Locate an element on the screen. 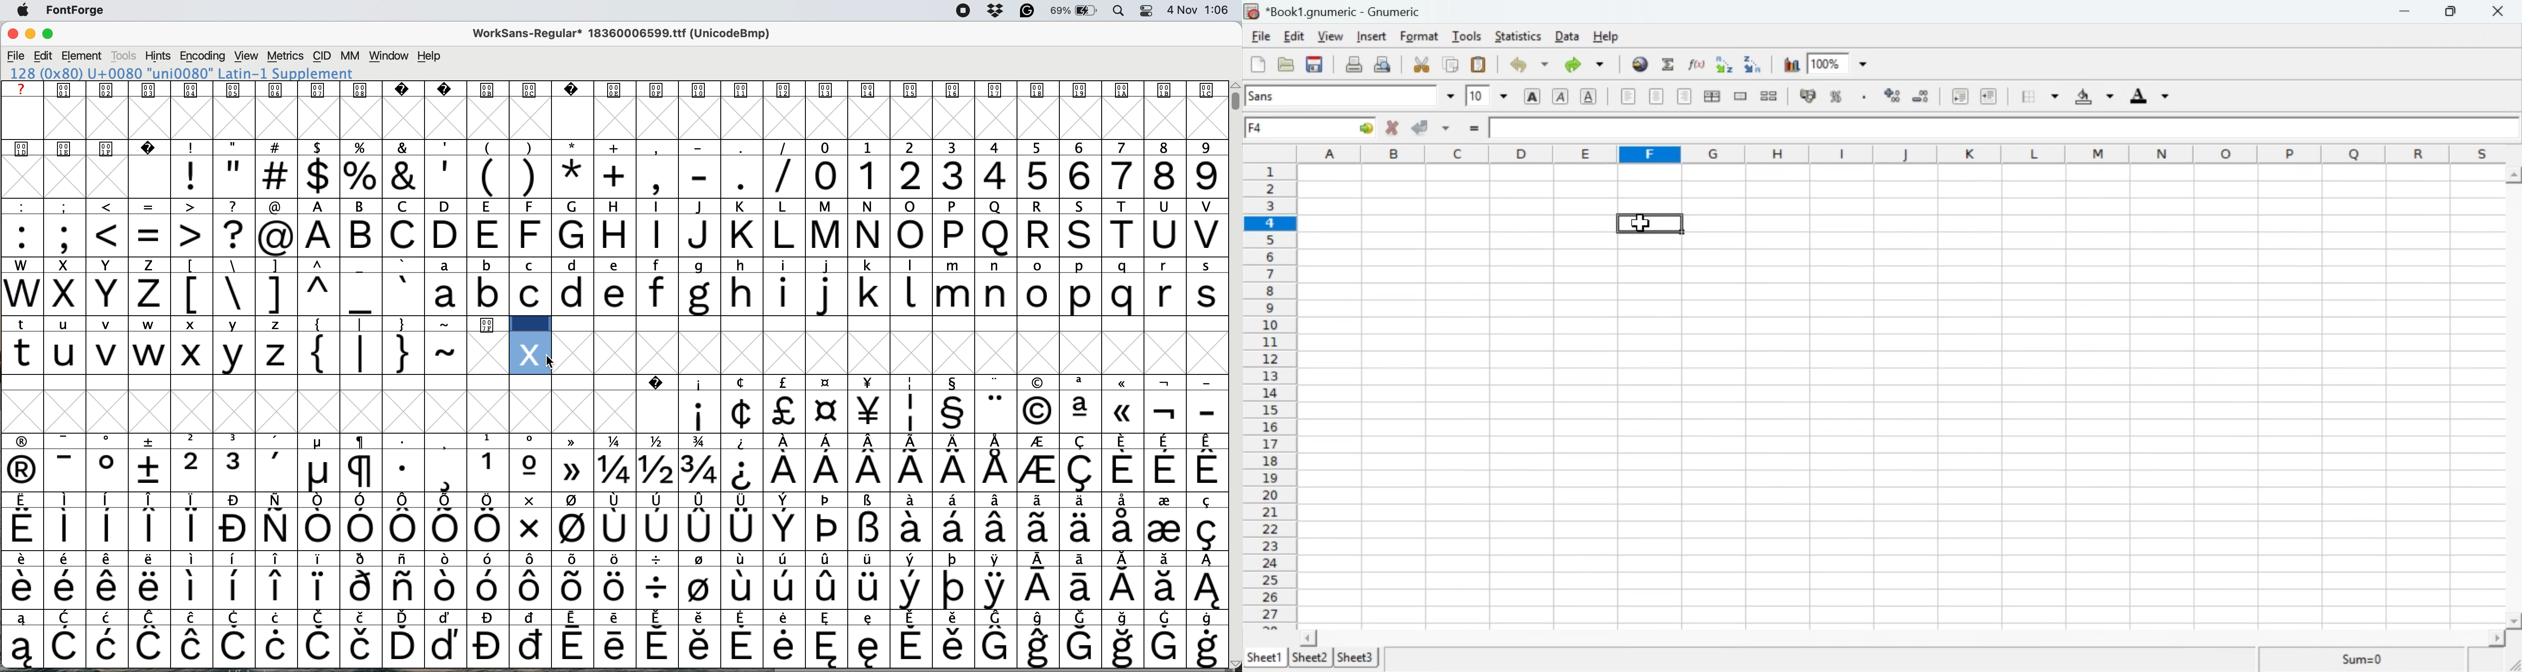 The image size is (2548, 672). Sheet2 is located at coordinates (1309, 655).